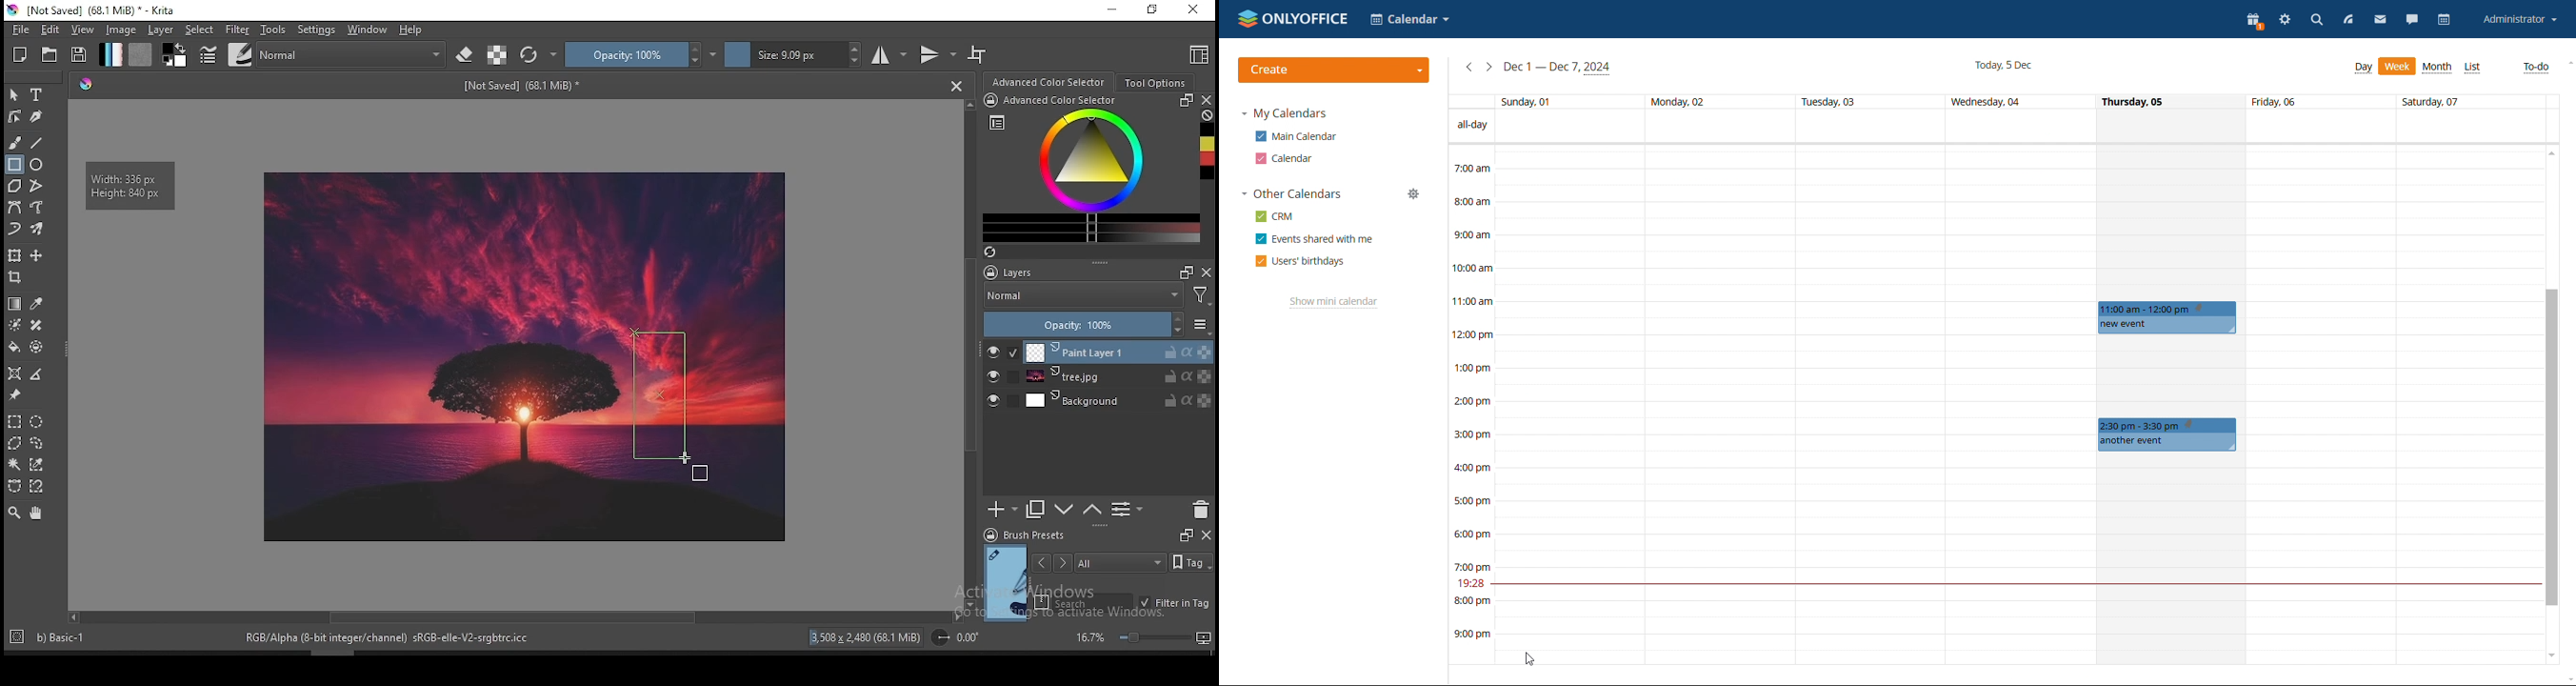 This screenshot has width=2576, height=700. I want to click on freehand path tool, so click(36, 208).